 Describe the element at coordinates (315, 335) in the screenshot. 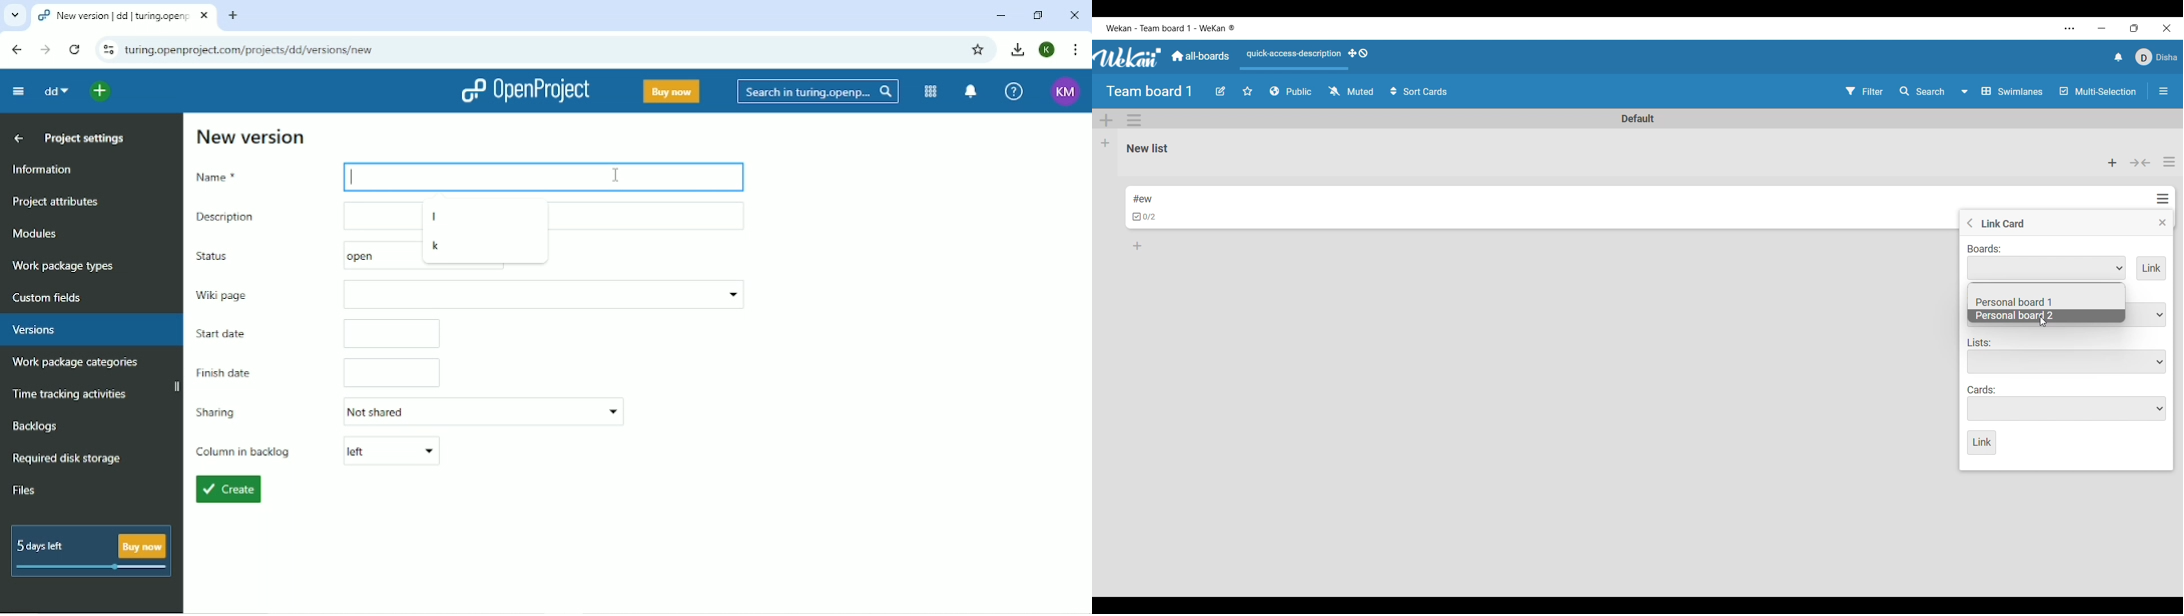

I see `Start date` at that location.